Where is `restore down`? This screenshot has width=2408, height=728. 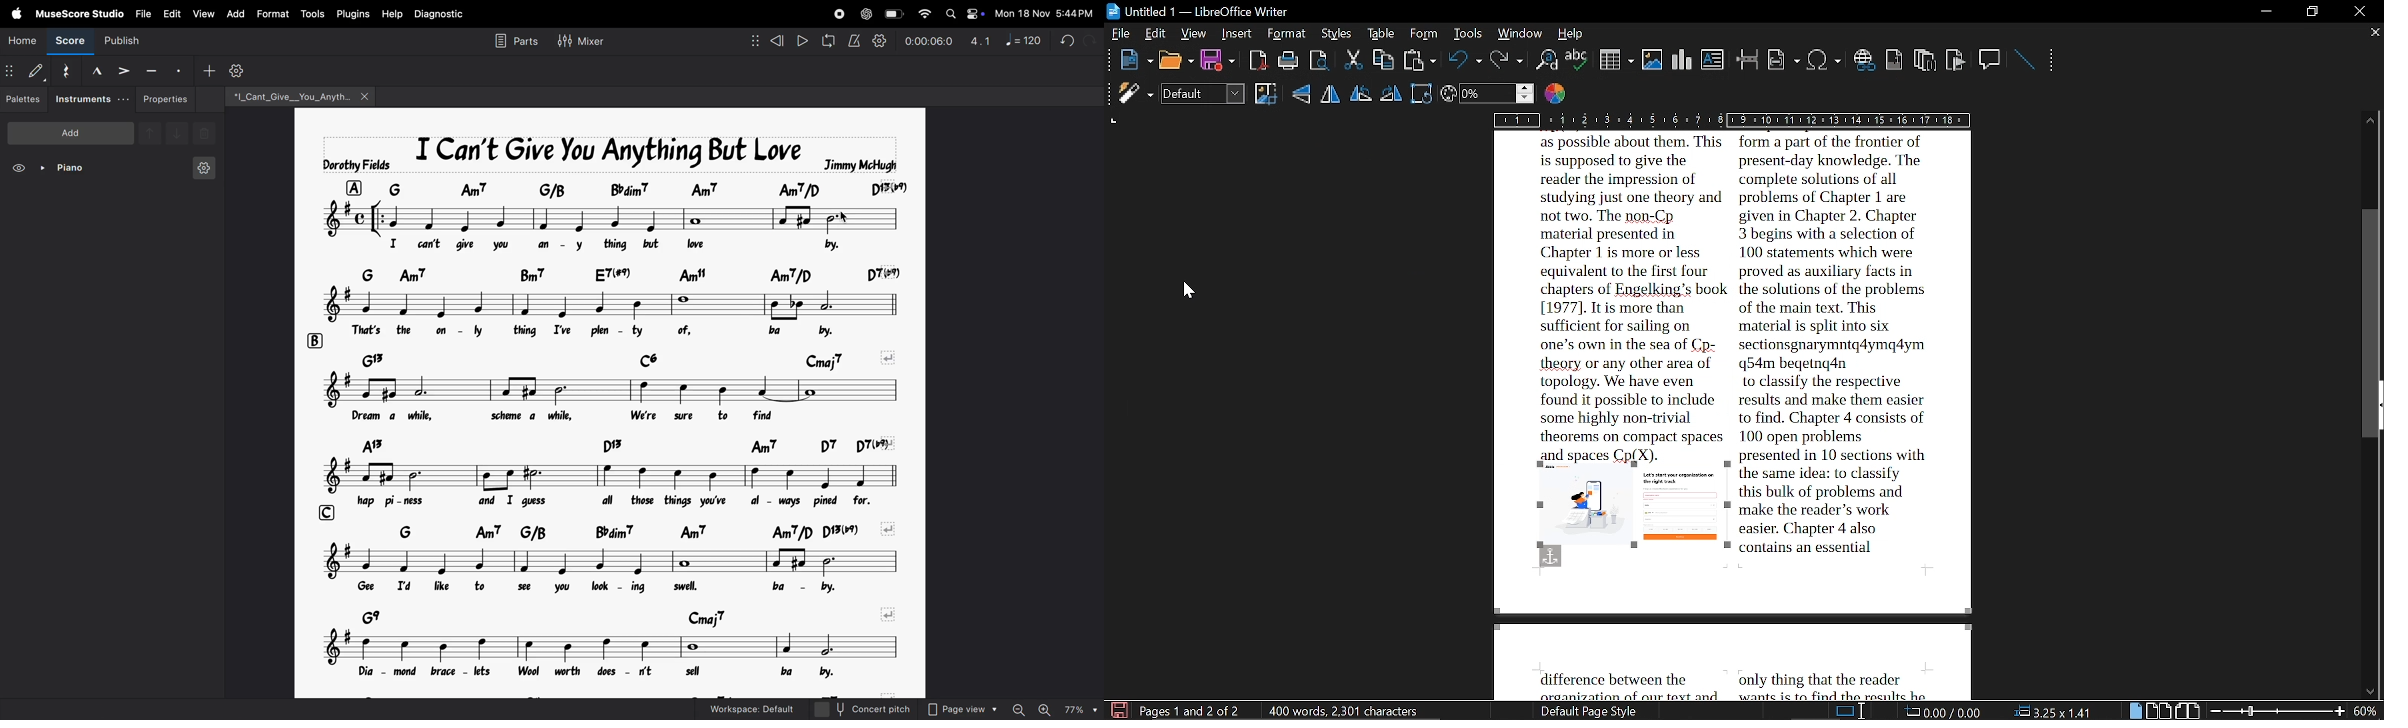 restore down is located at coordinates (2307, 12).